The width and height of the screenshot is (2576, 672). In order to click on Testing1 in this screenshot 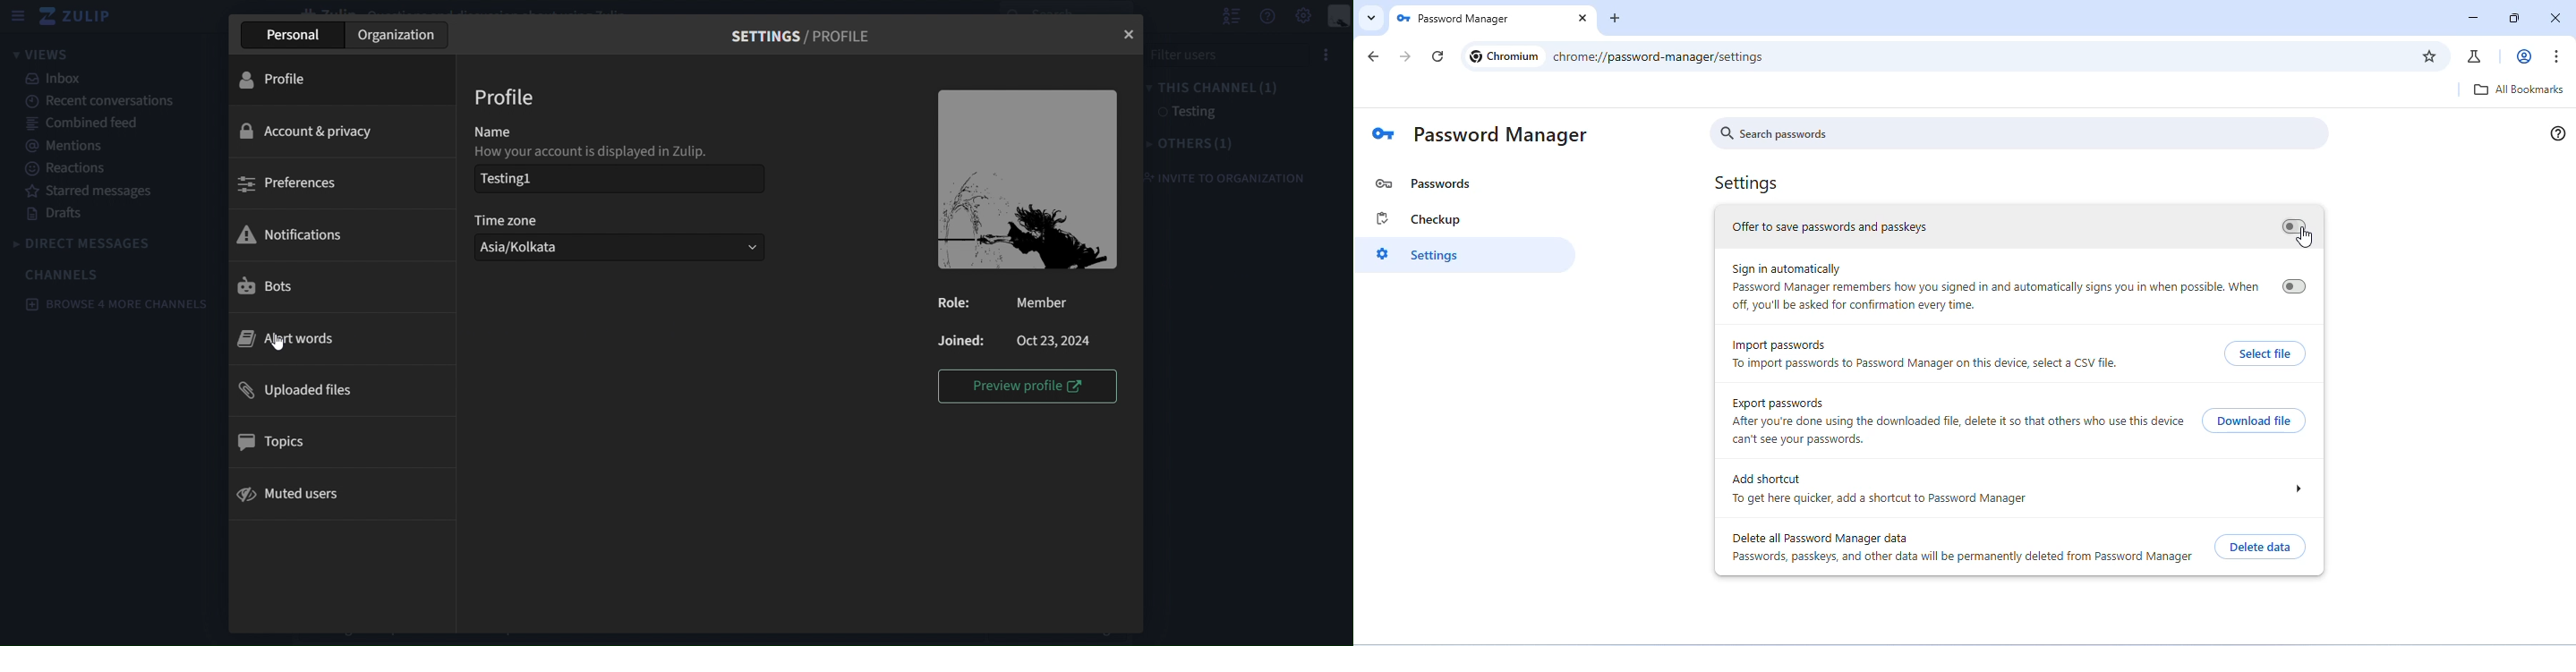, I will do `click(615, 179)`.